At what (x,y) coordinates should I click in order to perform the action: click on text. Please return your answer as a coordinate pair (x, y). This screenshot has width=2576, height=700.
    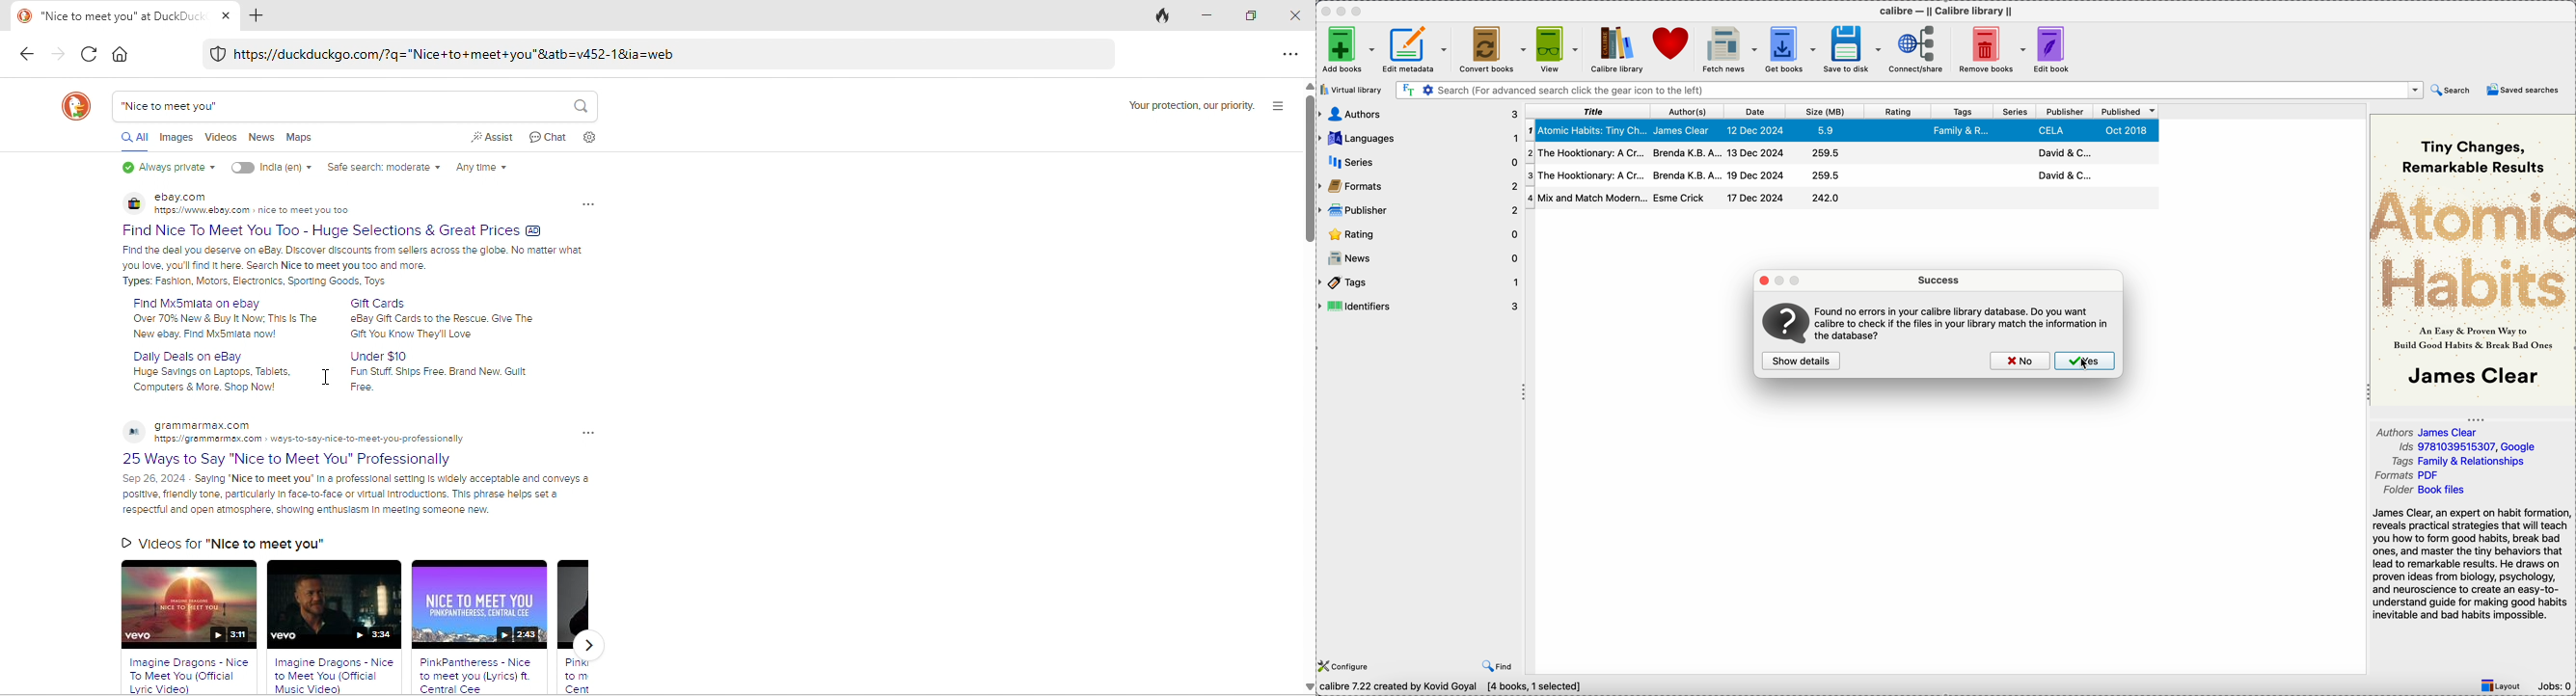
    Looking at the image, I should click on (381, 355).